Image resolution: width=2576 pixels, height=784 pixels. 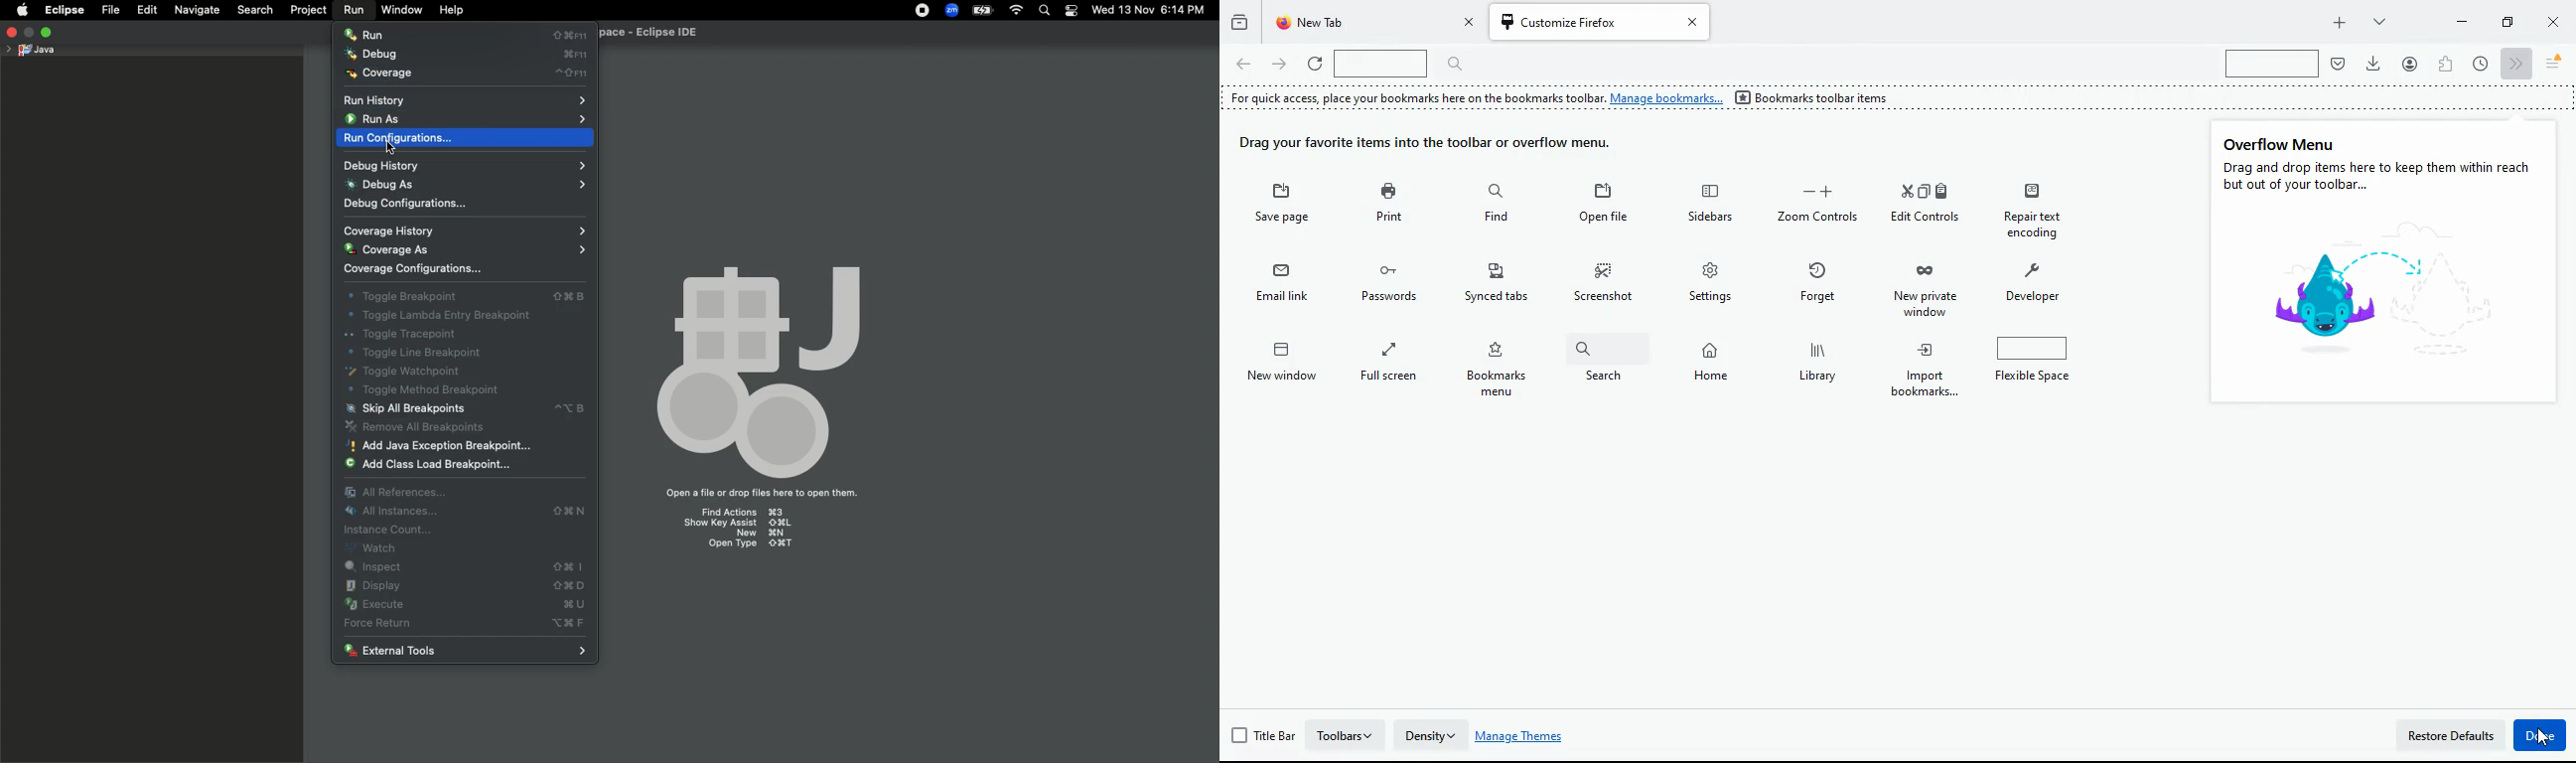 What do you see at coordinates (1502, 369) in the screenshot?
I see `full screen` at bounding box center [1502, 369].